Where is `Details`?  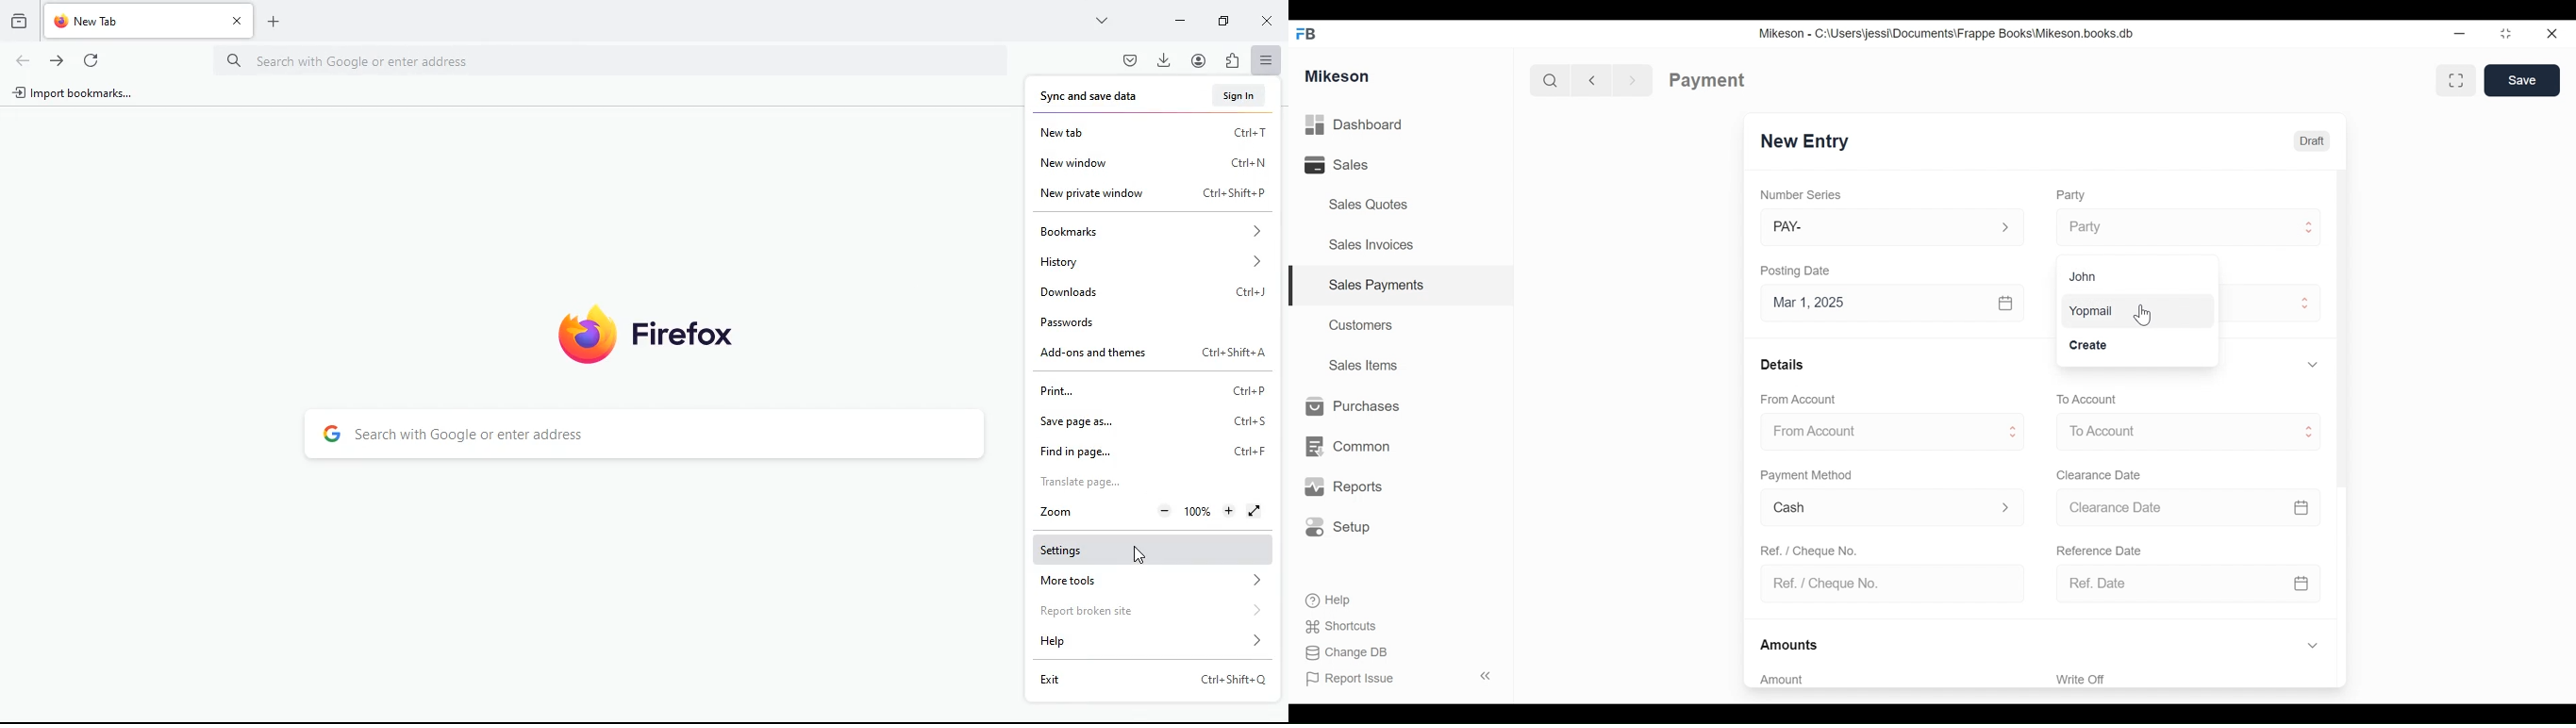 Details is located at coordinates (1785, 365).